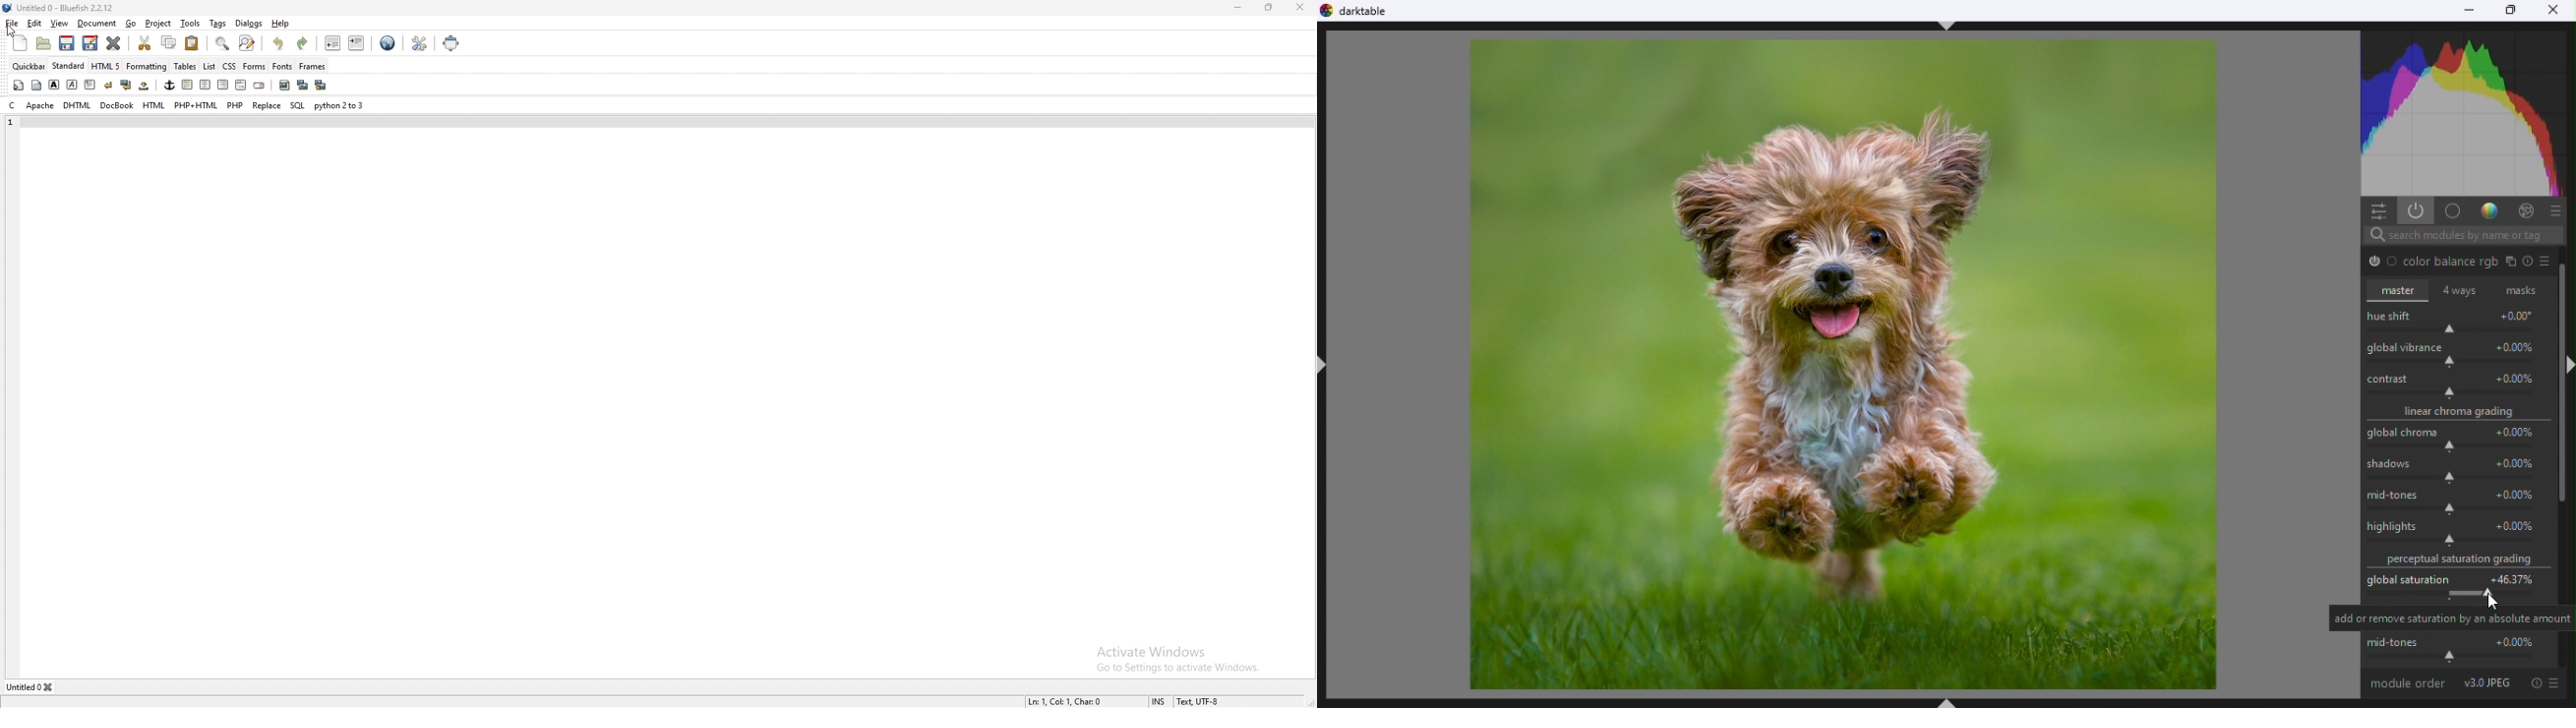  I want to click on Shadow, so click(2460, 470).